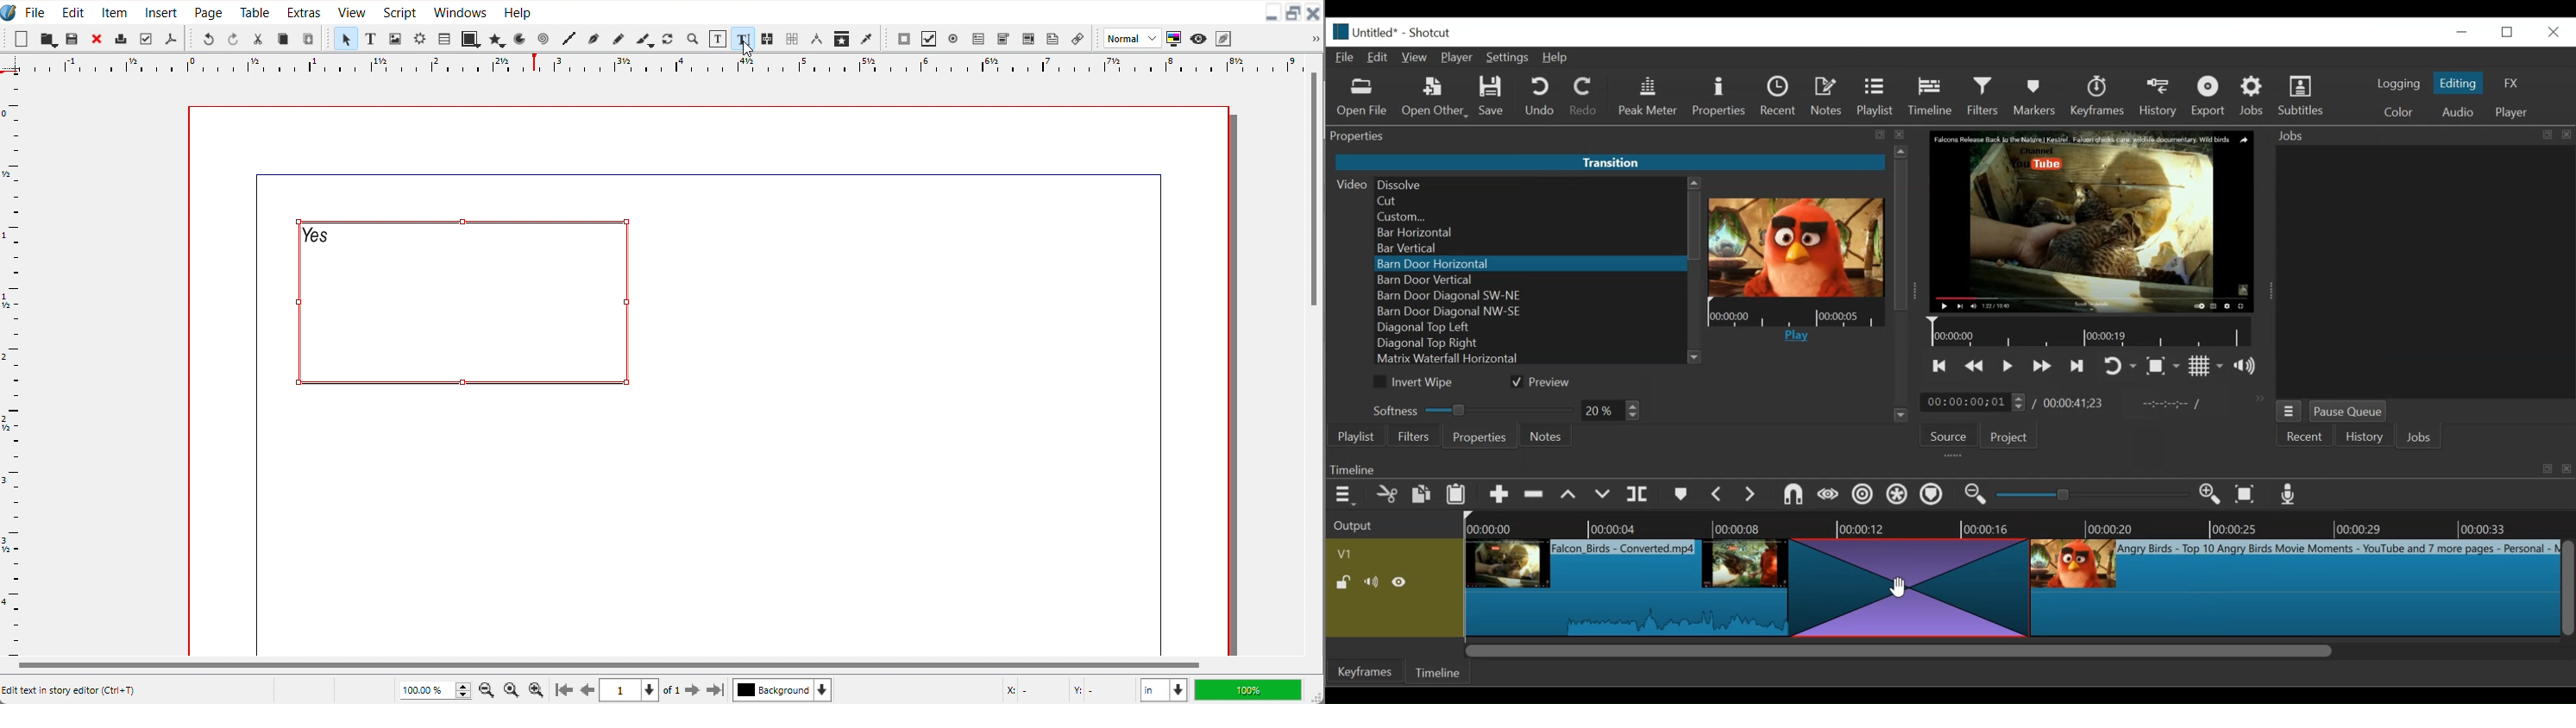 This screenshot has height=728, width=2576. Describe the element at coordinates (1601, 494) in the screenshot. I see `Overwrite` at that location.